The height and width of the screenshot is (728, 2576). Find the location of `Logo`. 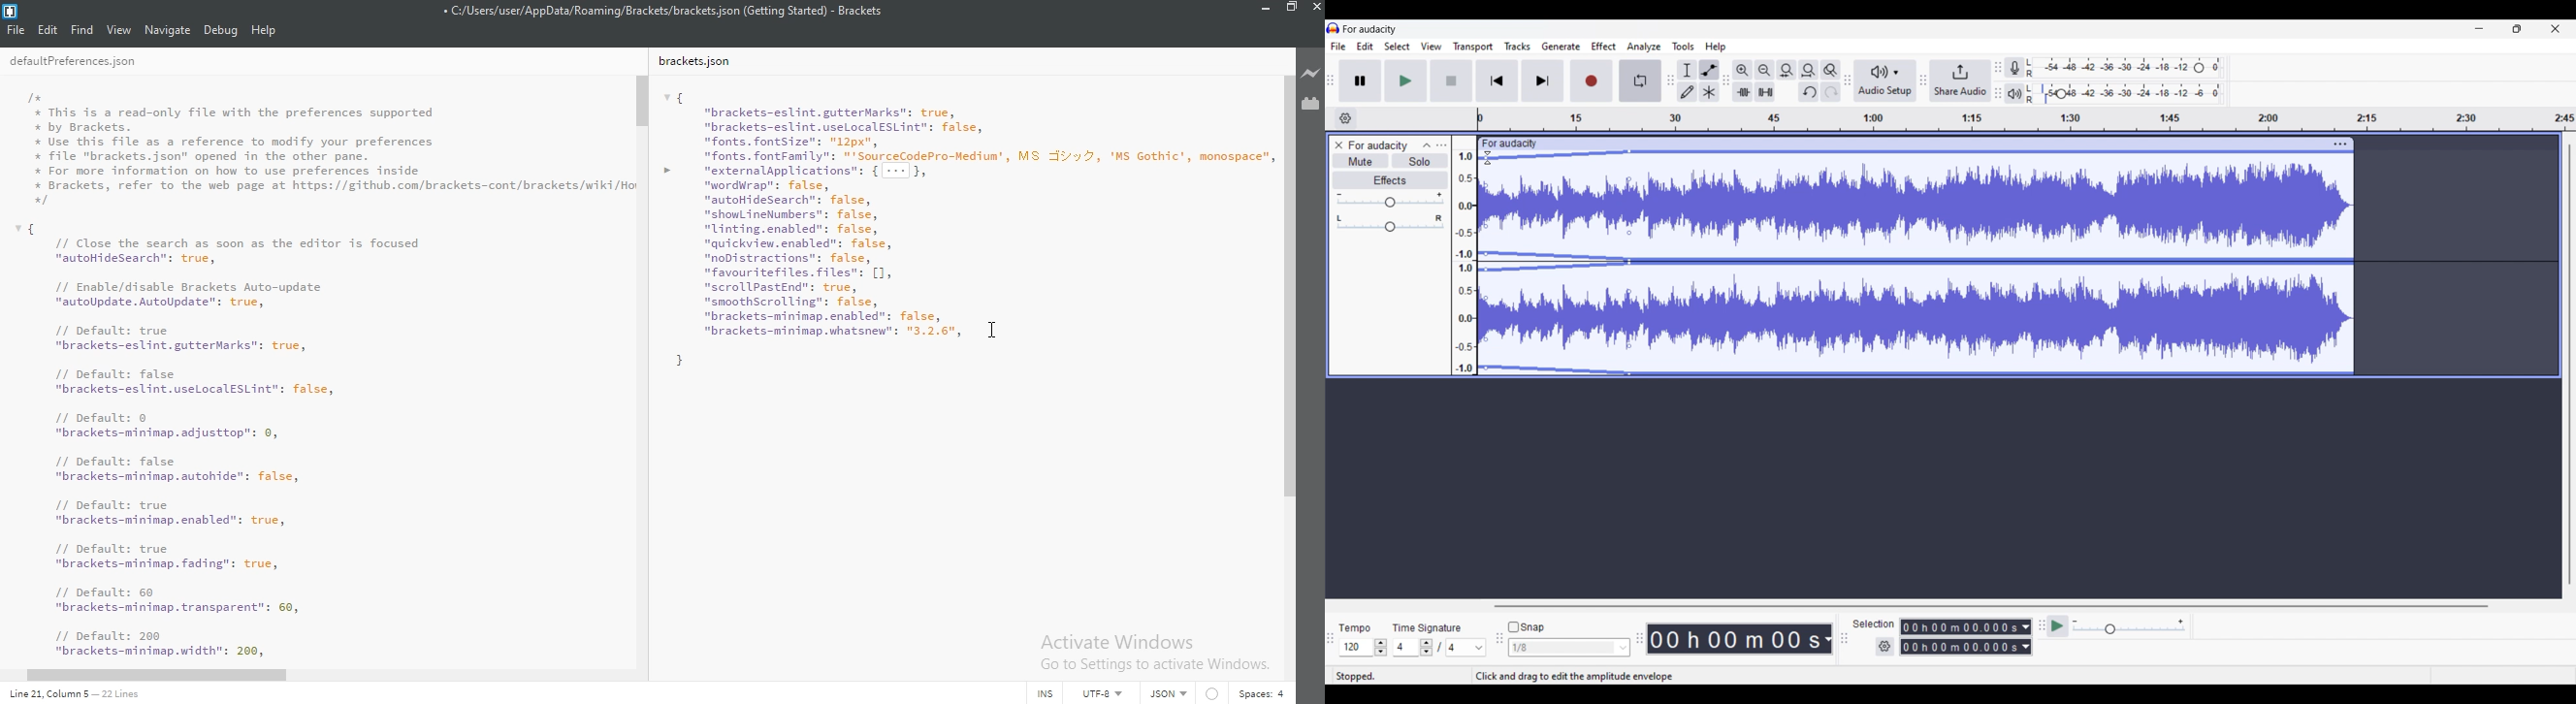

Logo is located at coordinates (13, 10).